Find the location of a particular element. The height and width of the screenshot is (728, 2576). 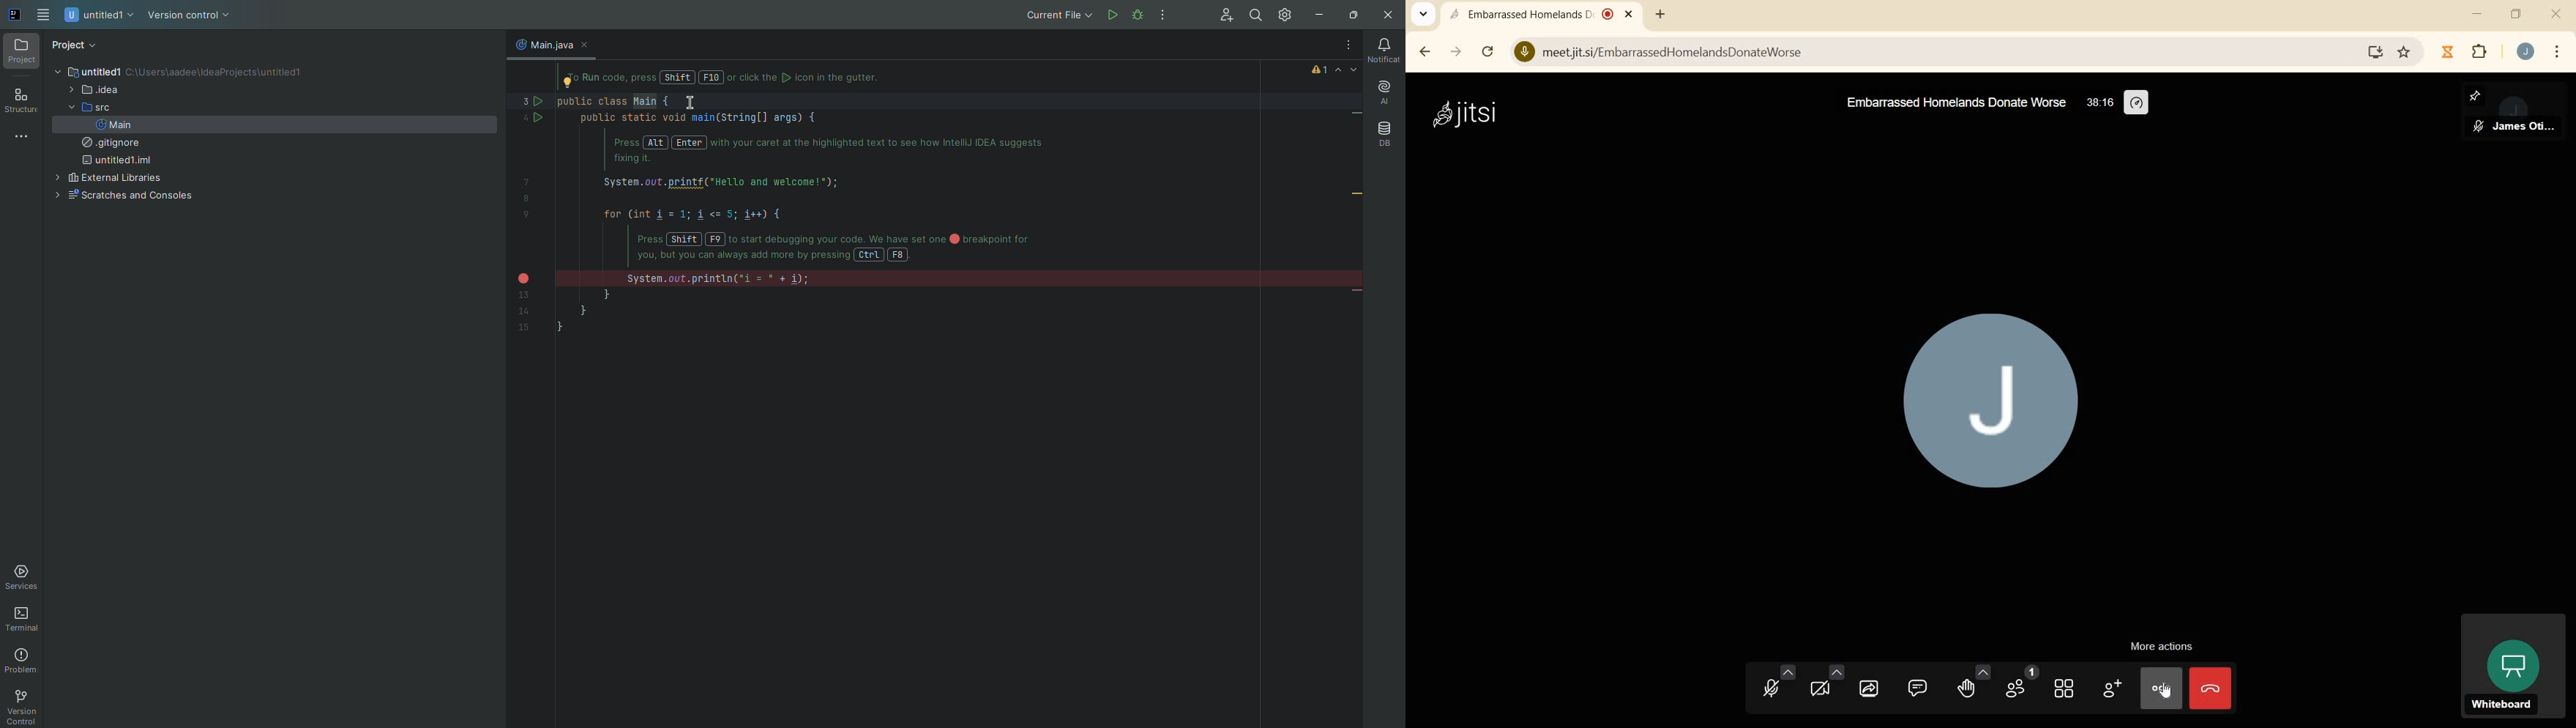

AI is located at coordinates (1382, 93).